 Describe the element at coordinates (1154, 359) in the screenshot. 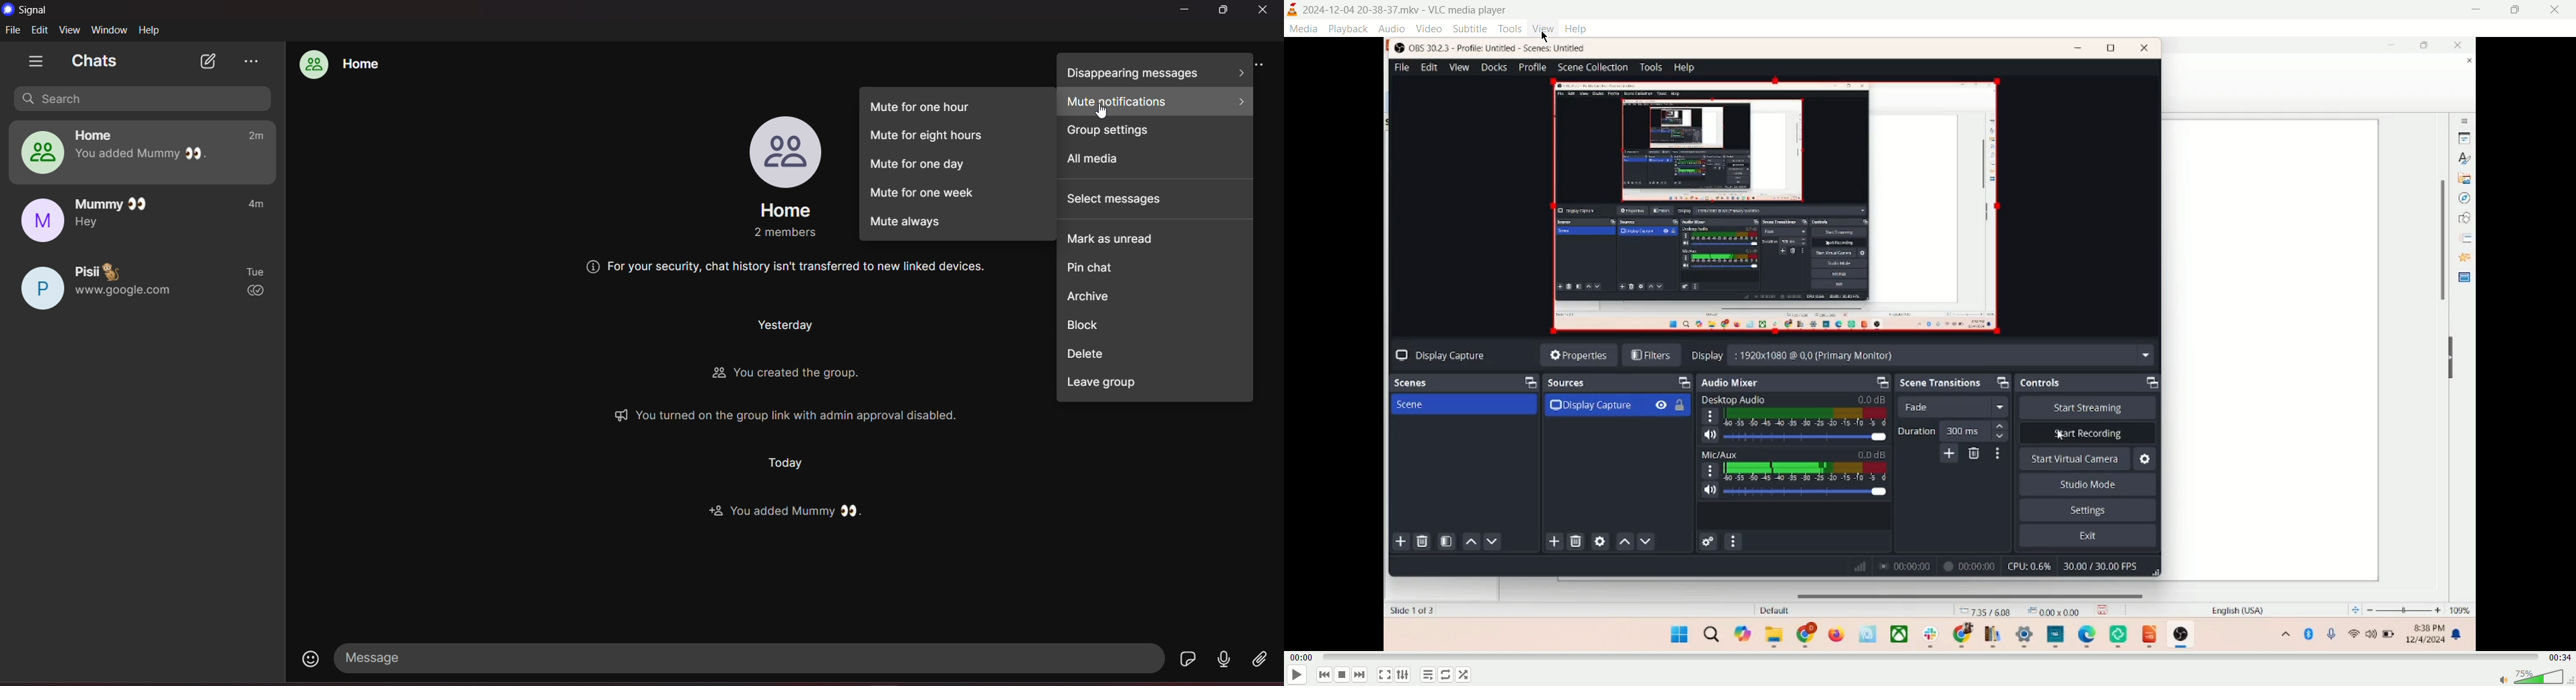

I see `delete` at that location.